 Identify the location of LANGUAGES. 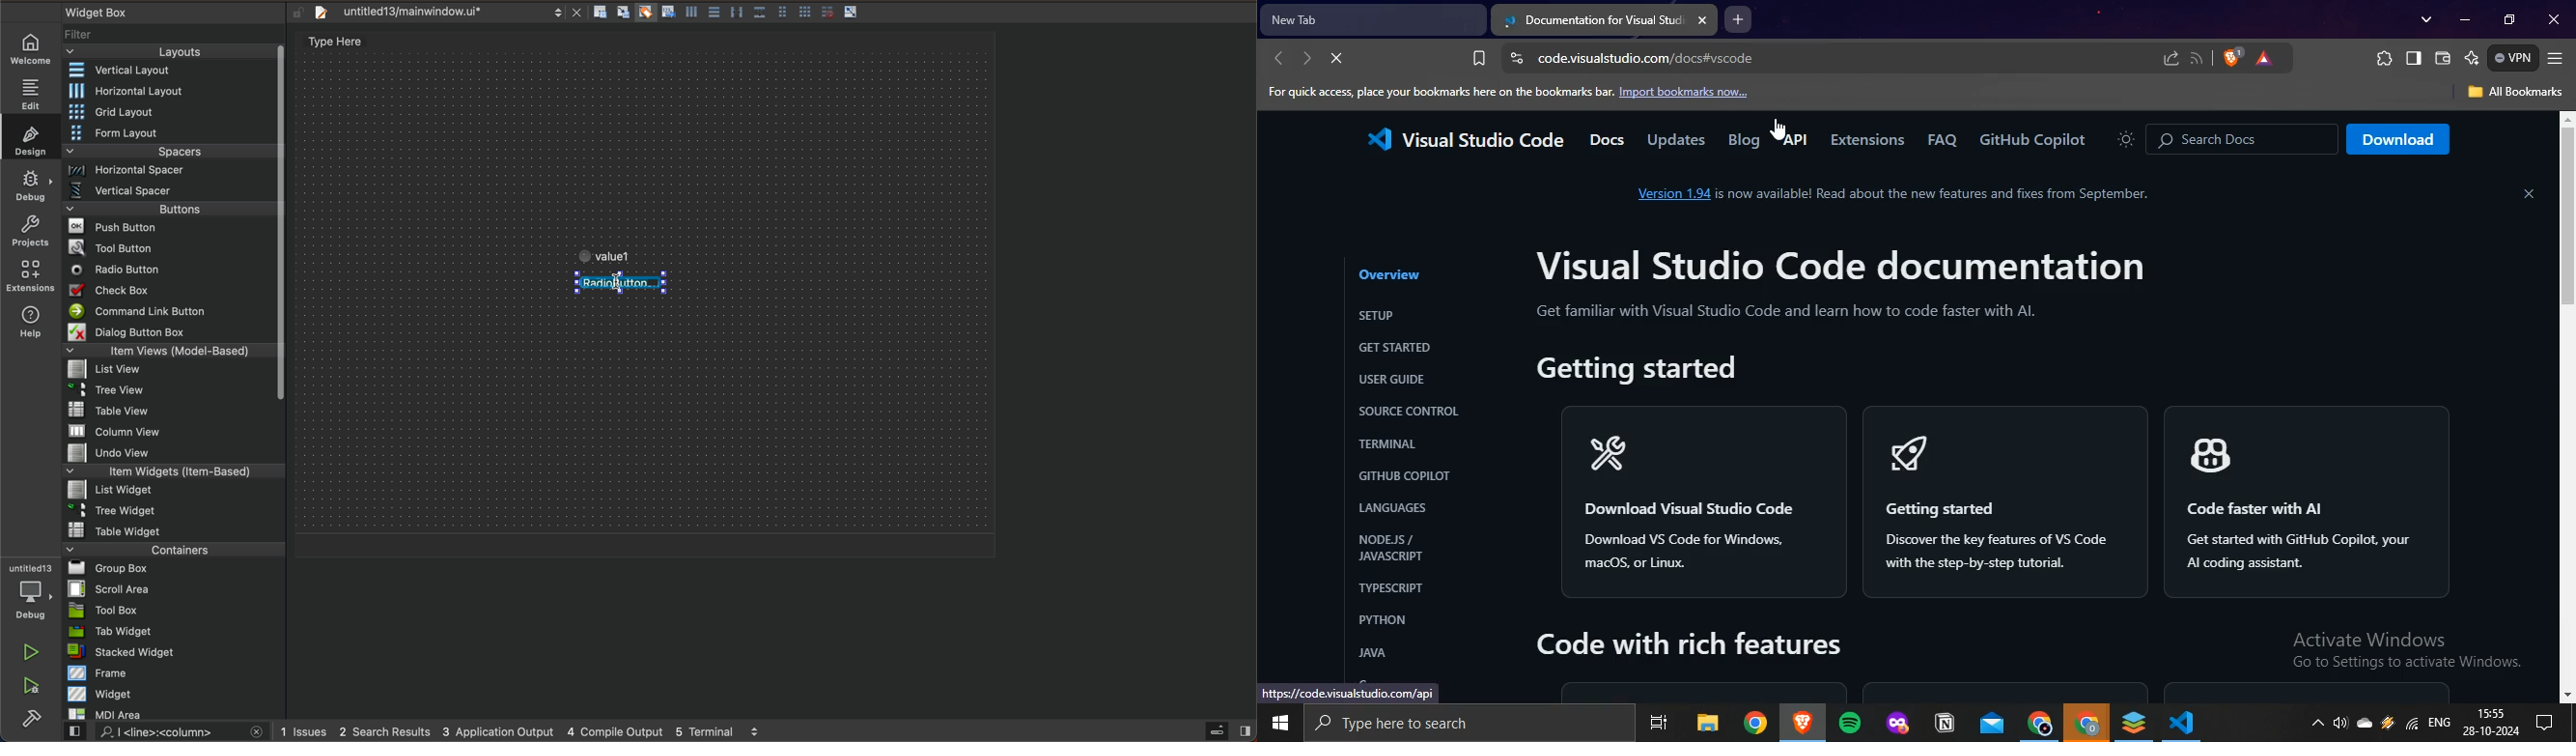
(1392, 508).